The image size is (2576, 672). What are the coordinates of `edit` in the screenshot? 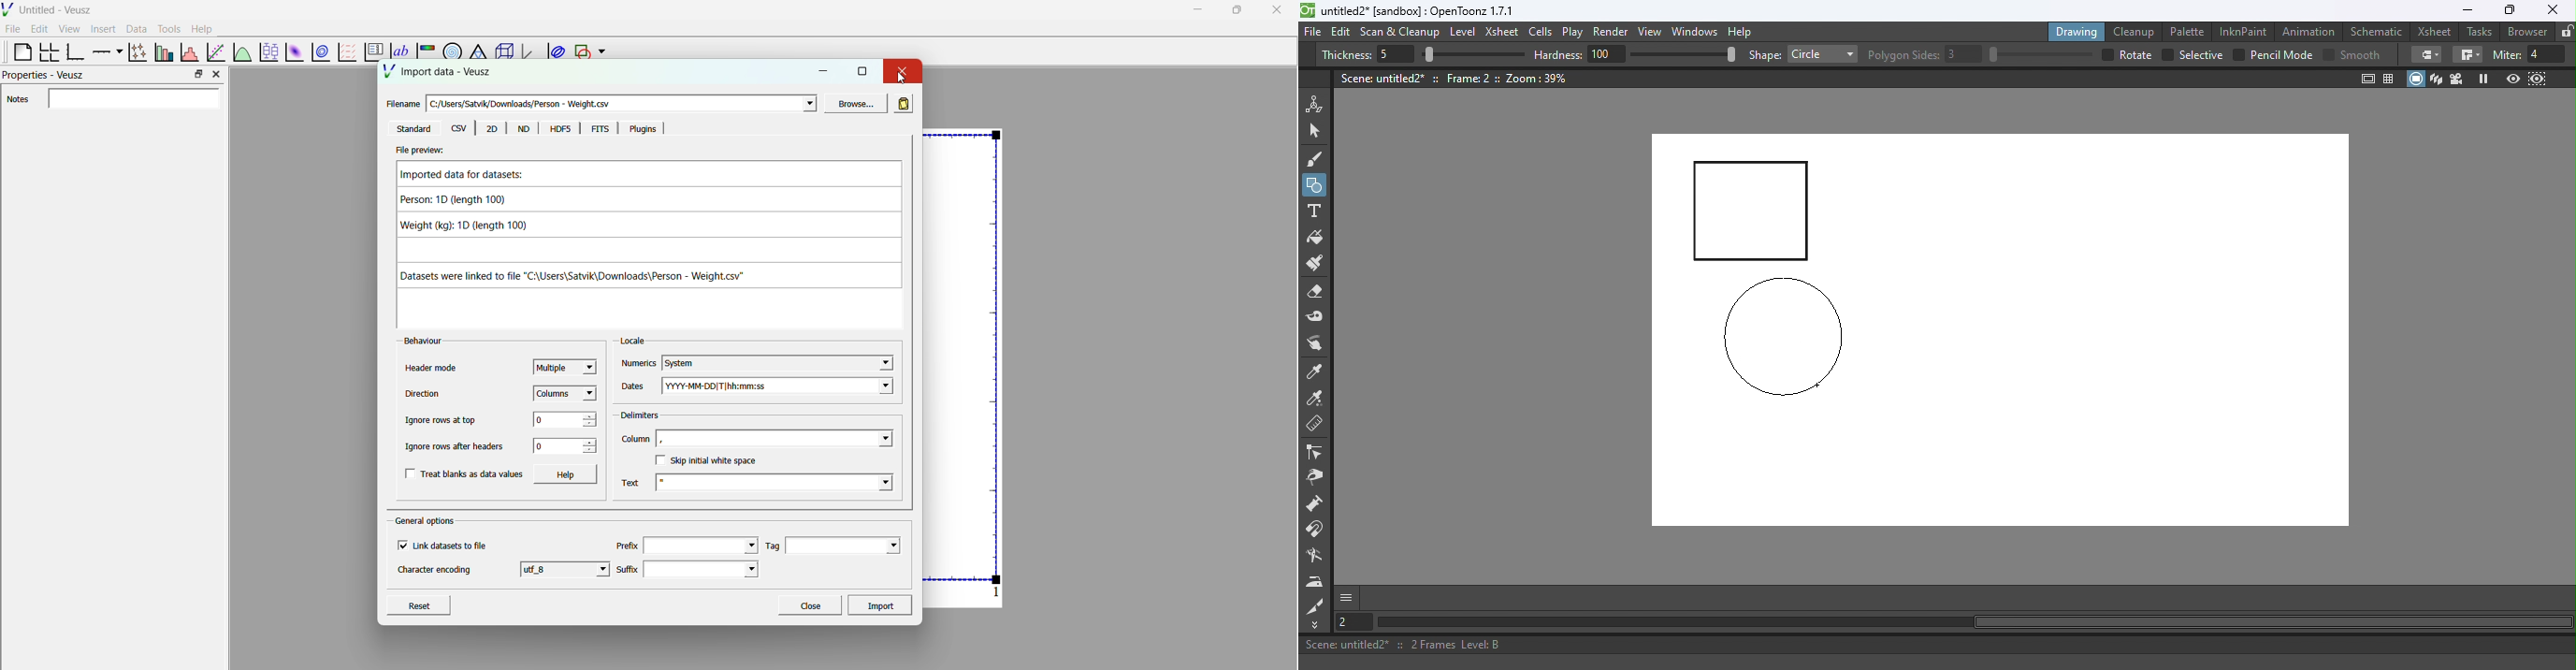 It's located at (41, 29).